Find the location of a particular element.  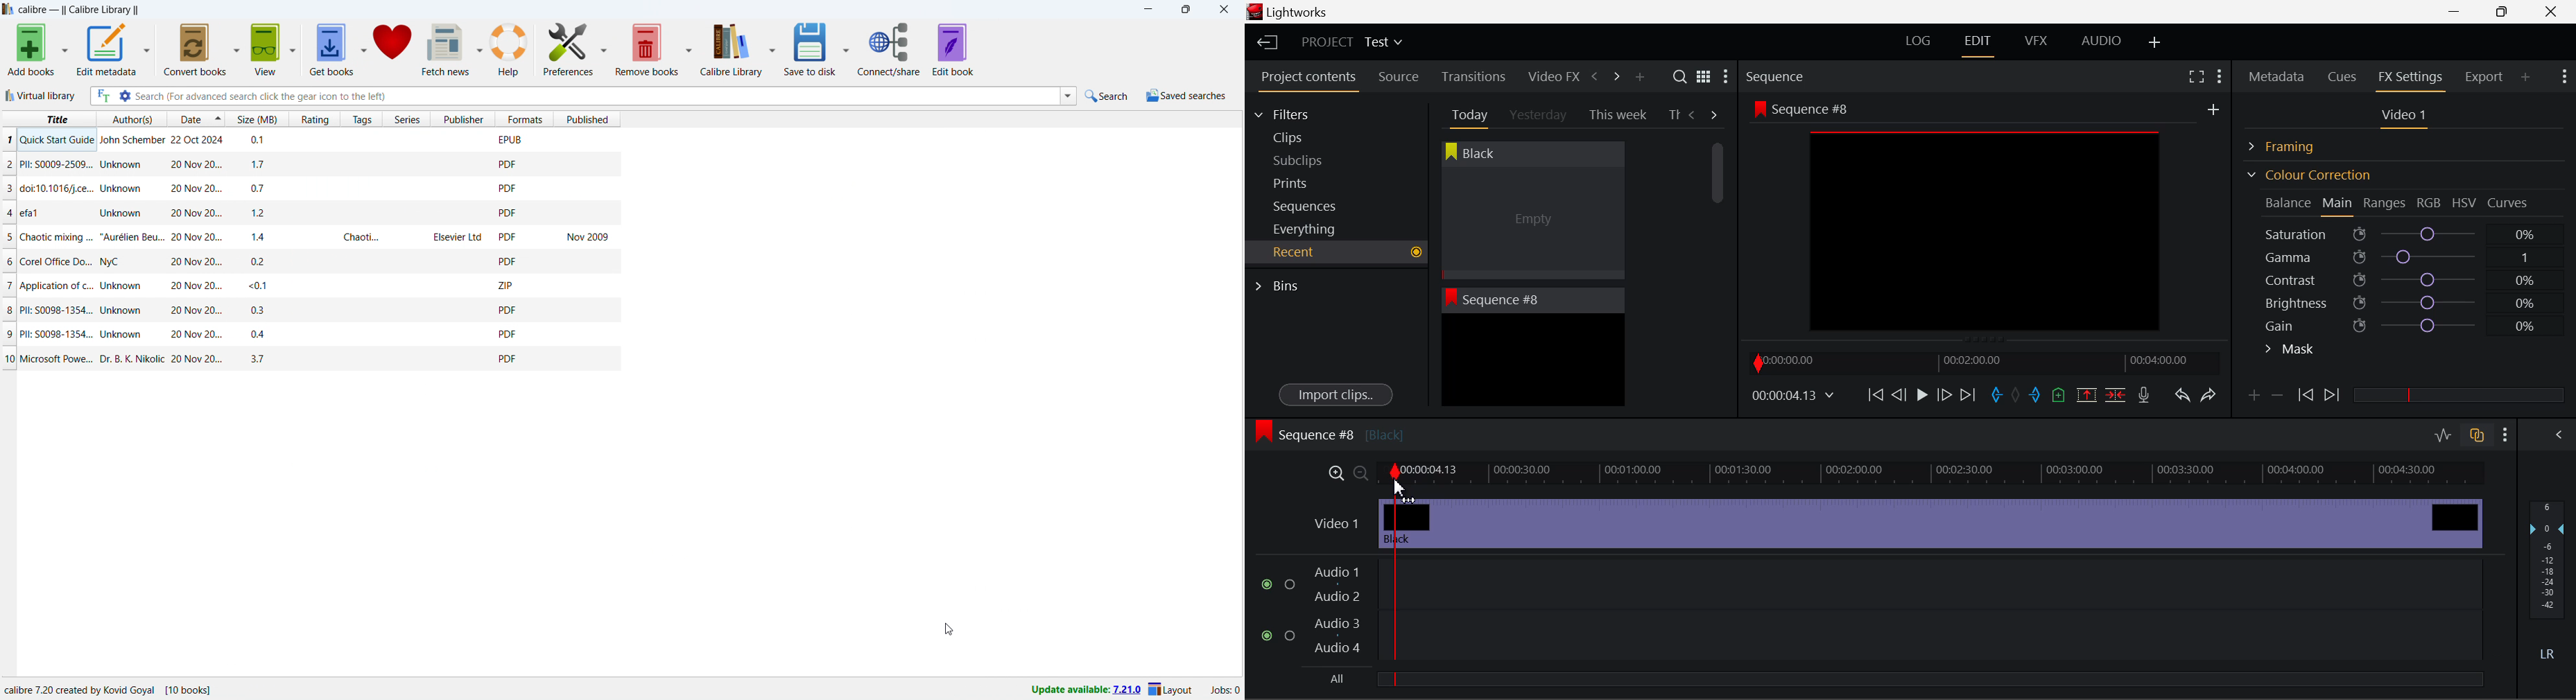

enter search string is located at coordinates (598, 97).